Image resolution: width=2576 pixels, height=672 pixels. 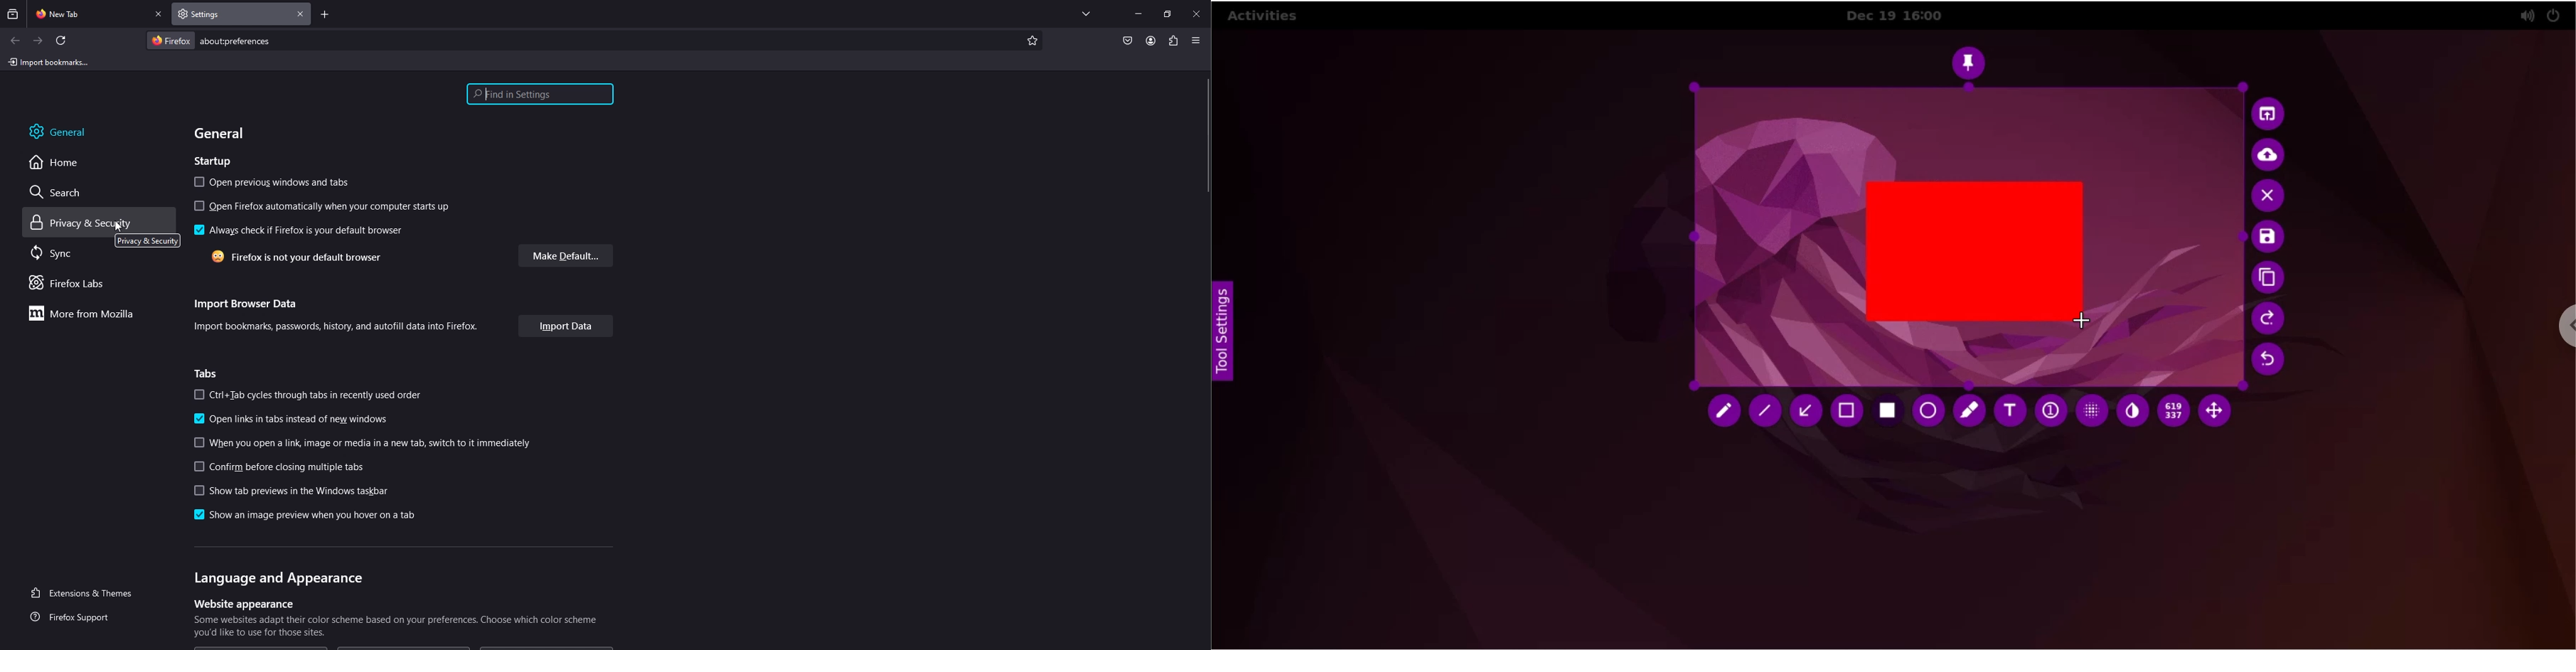 What do you see at coordinates (222, 133) in the screenshot?
I see `general` at bounding box center [222, 133].